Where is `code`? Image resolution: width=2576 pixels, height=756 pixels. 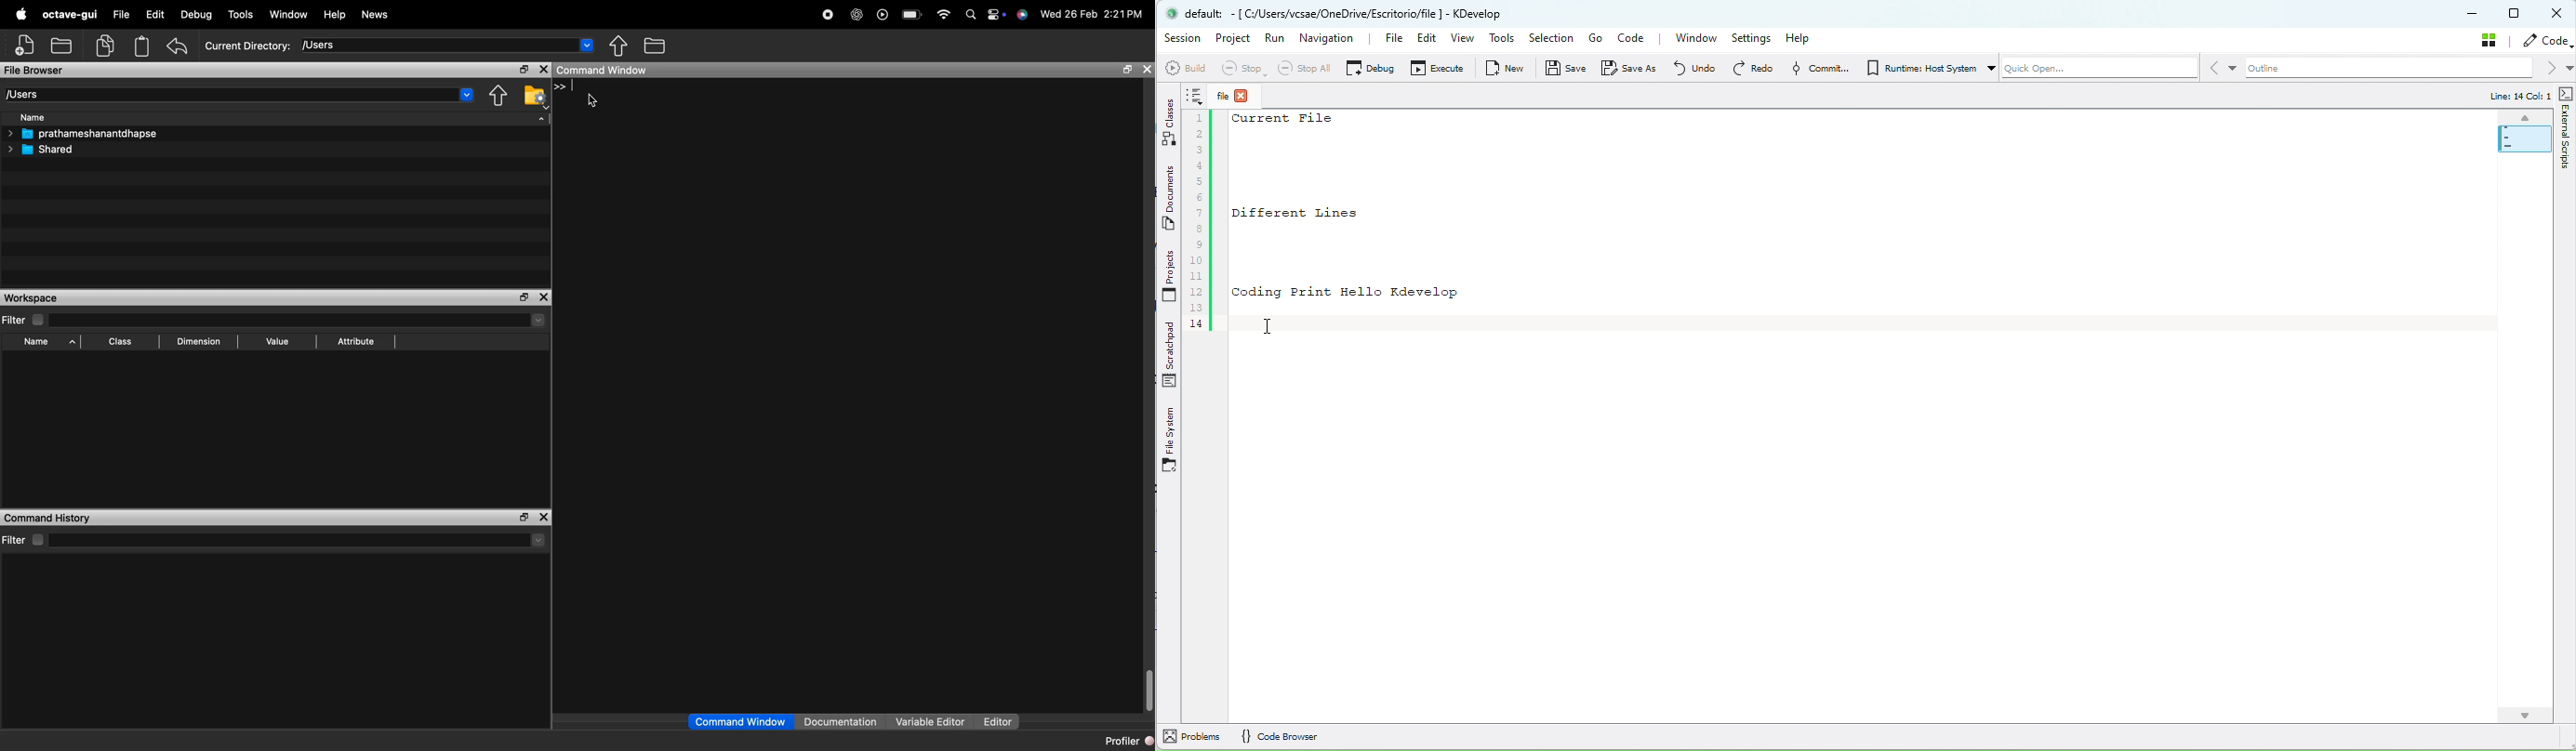
code is located at coordinates (2548, 41).